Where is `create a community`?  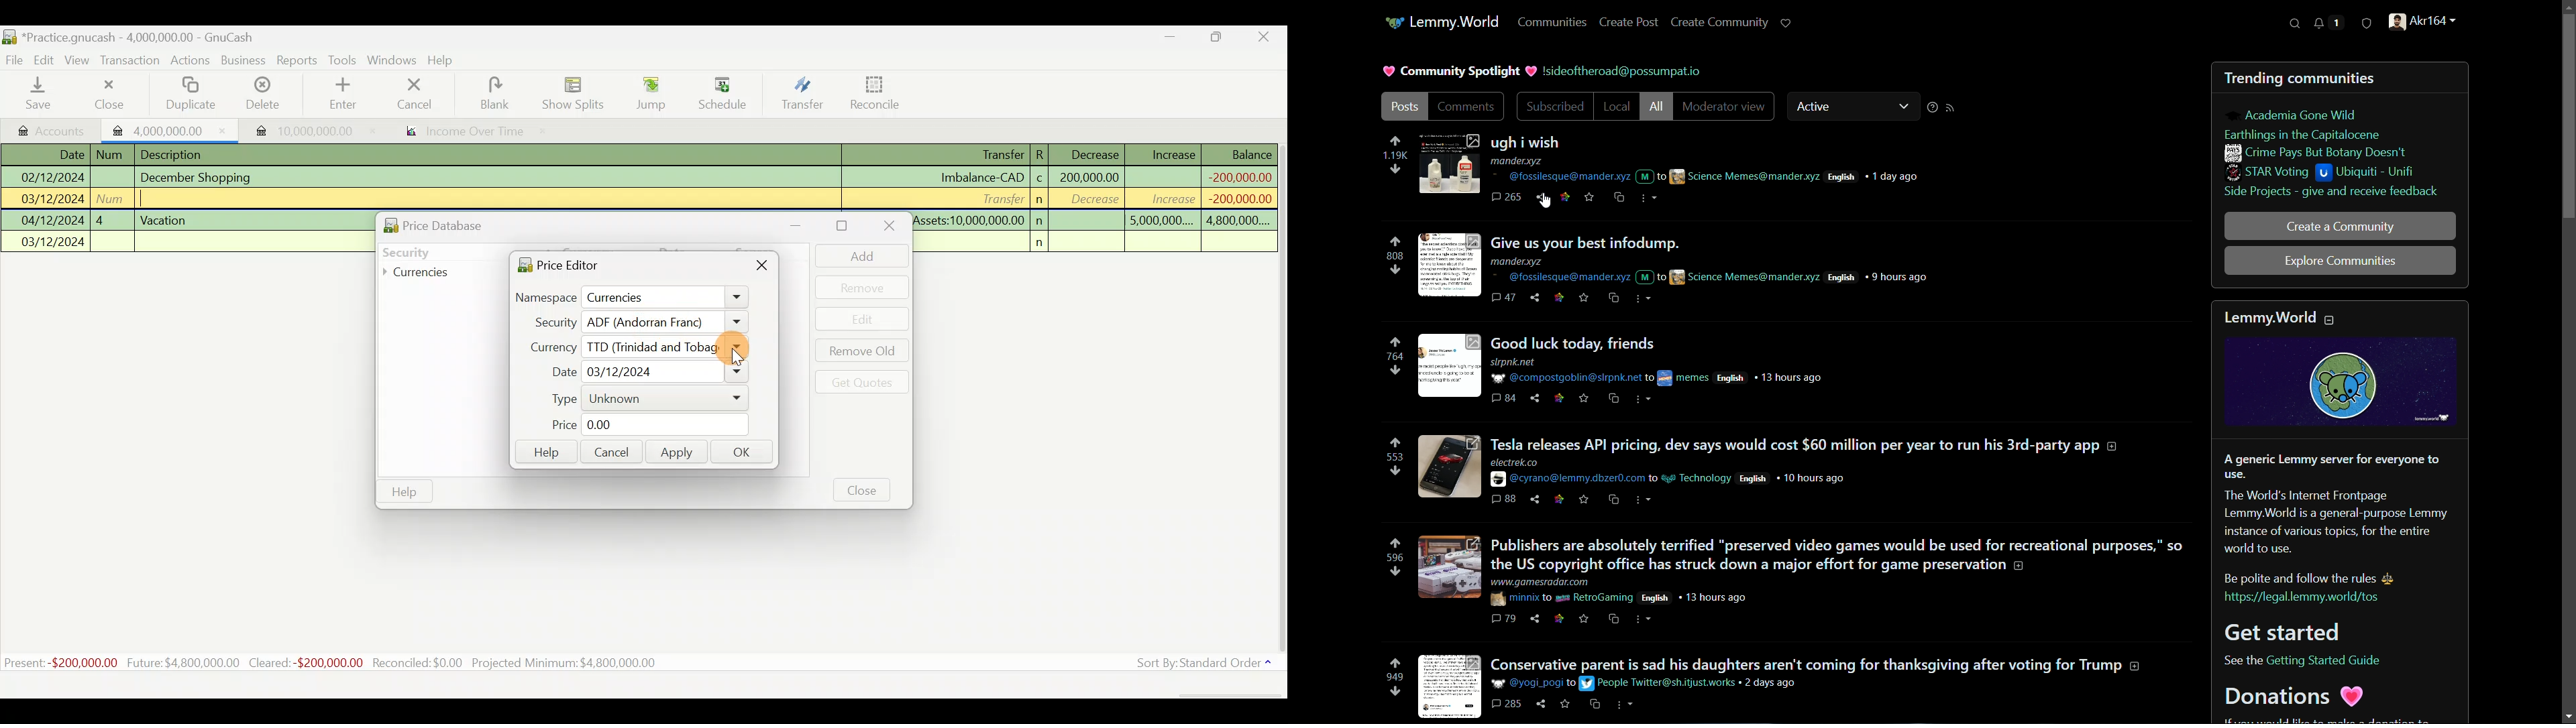
create a community is located at coordinates (2339, 226).